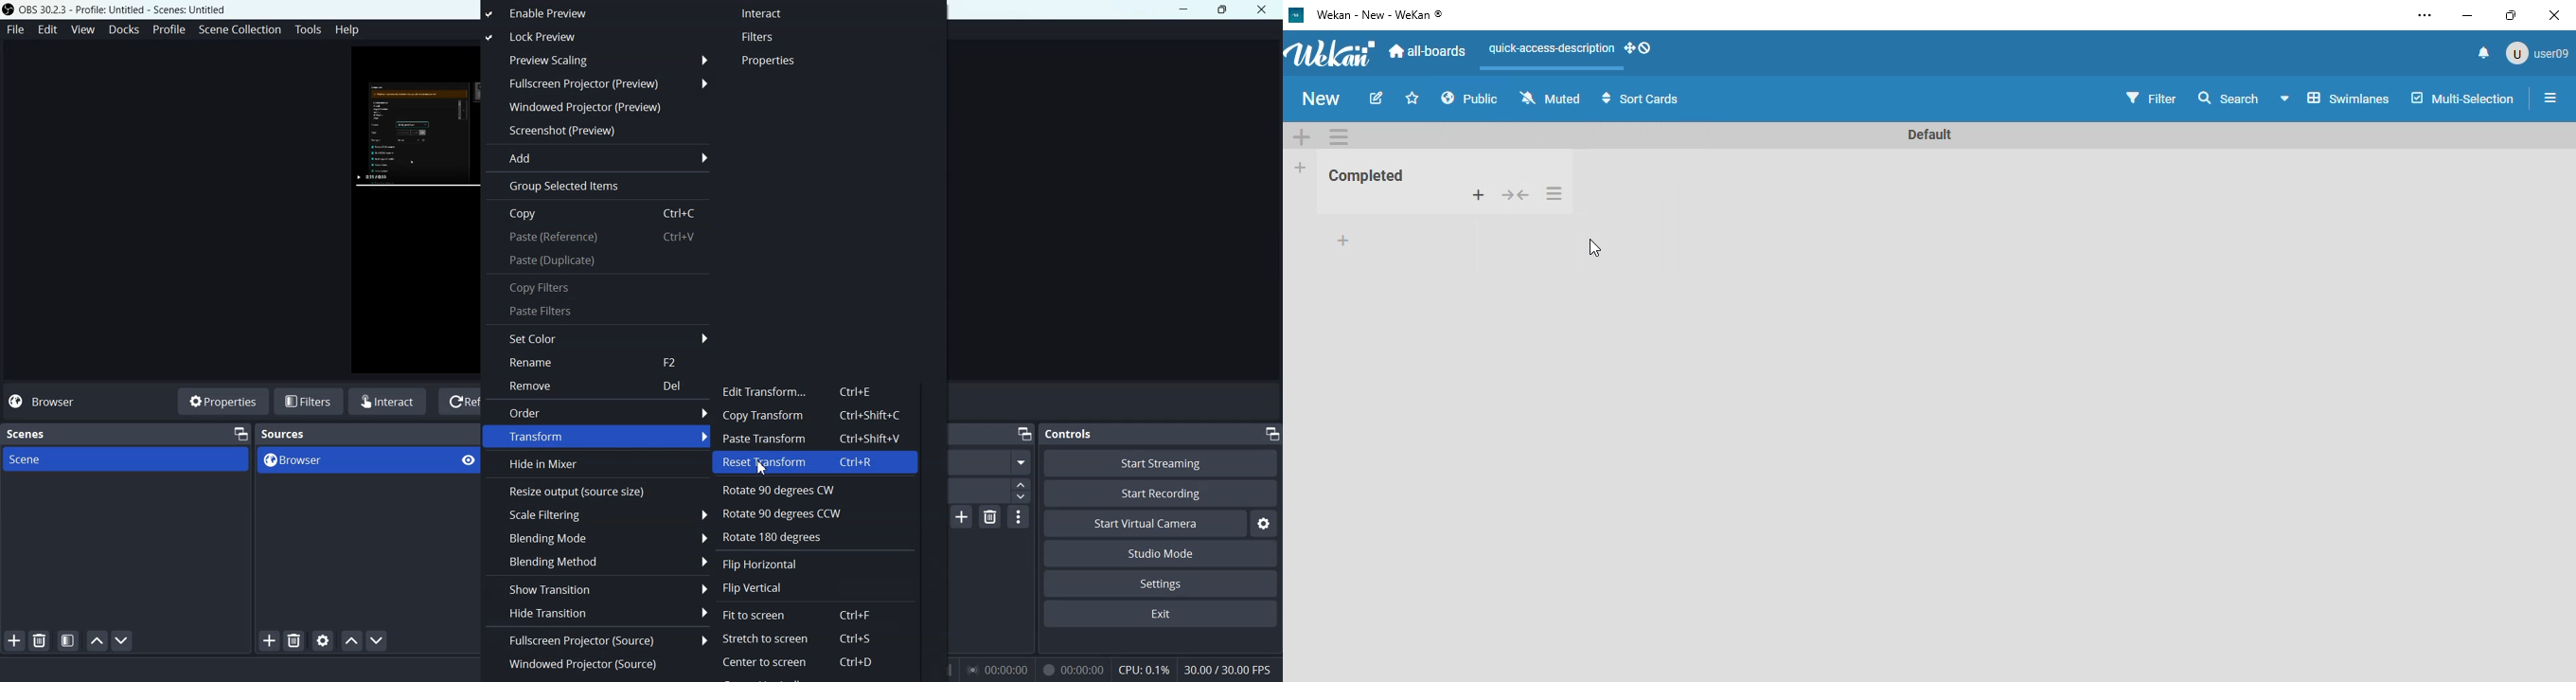 The image size is (2576, 700). What do you see at coordinates (1322, 99) in the screenshot?
I see `new (board name)` at bounding box center [1322, 99].